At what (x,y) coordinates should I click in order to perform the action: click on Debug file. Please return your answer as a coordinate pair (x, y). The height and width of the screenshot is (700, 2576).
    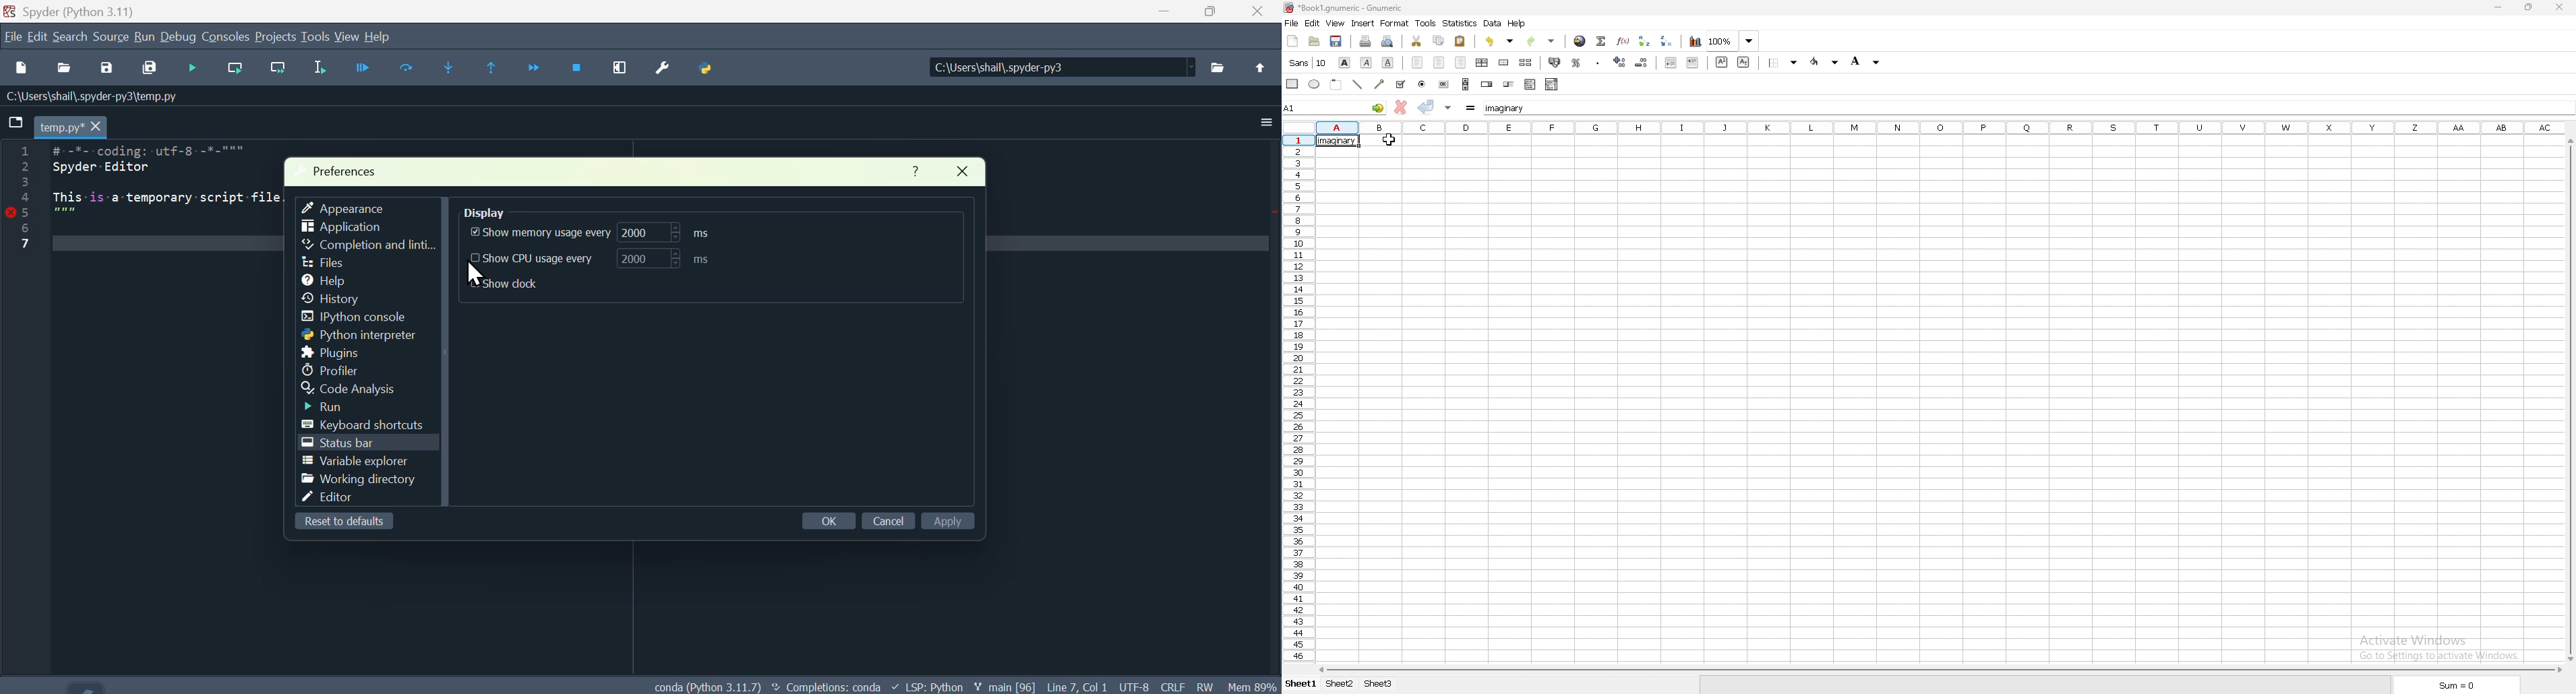
    Looking at the image, I should click on (191, 69).